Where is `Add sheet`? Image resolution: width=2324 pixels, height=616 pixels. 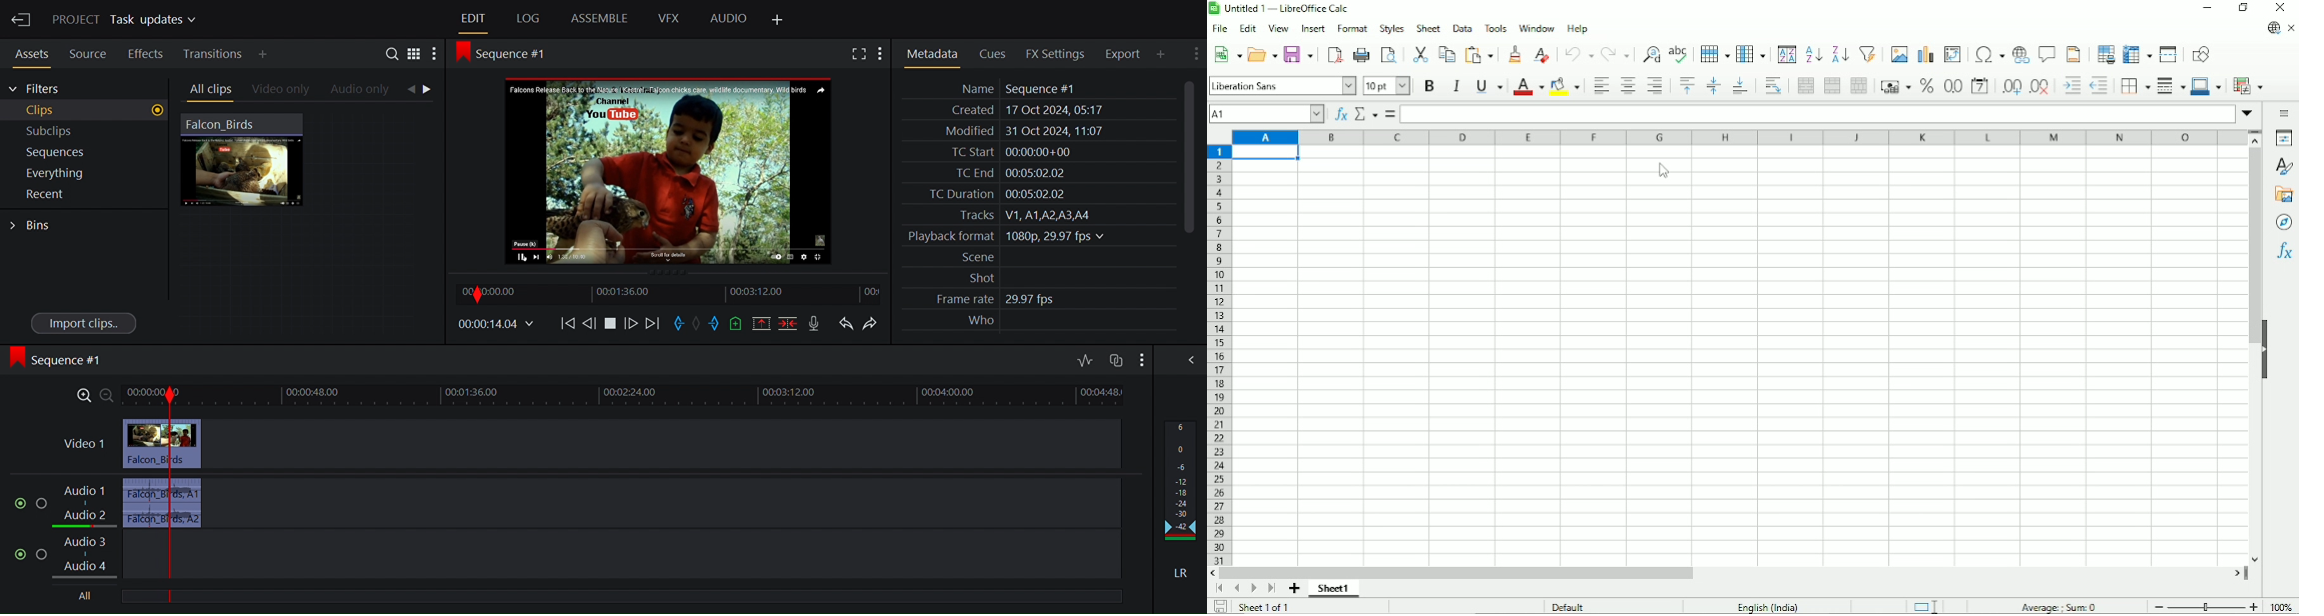 Add sheet is located at coordinates (1295, 589).